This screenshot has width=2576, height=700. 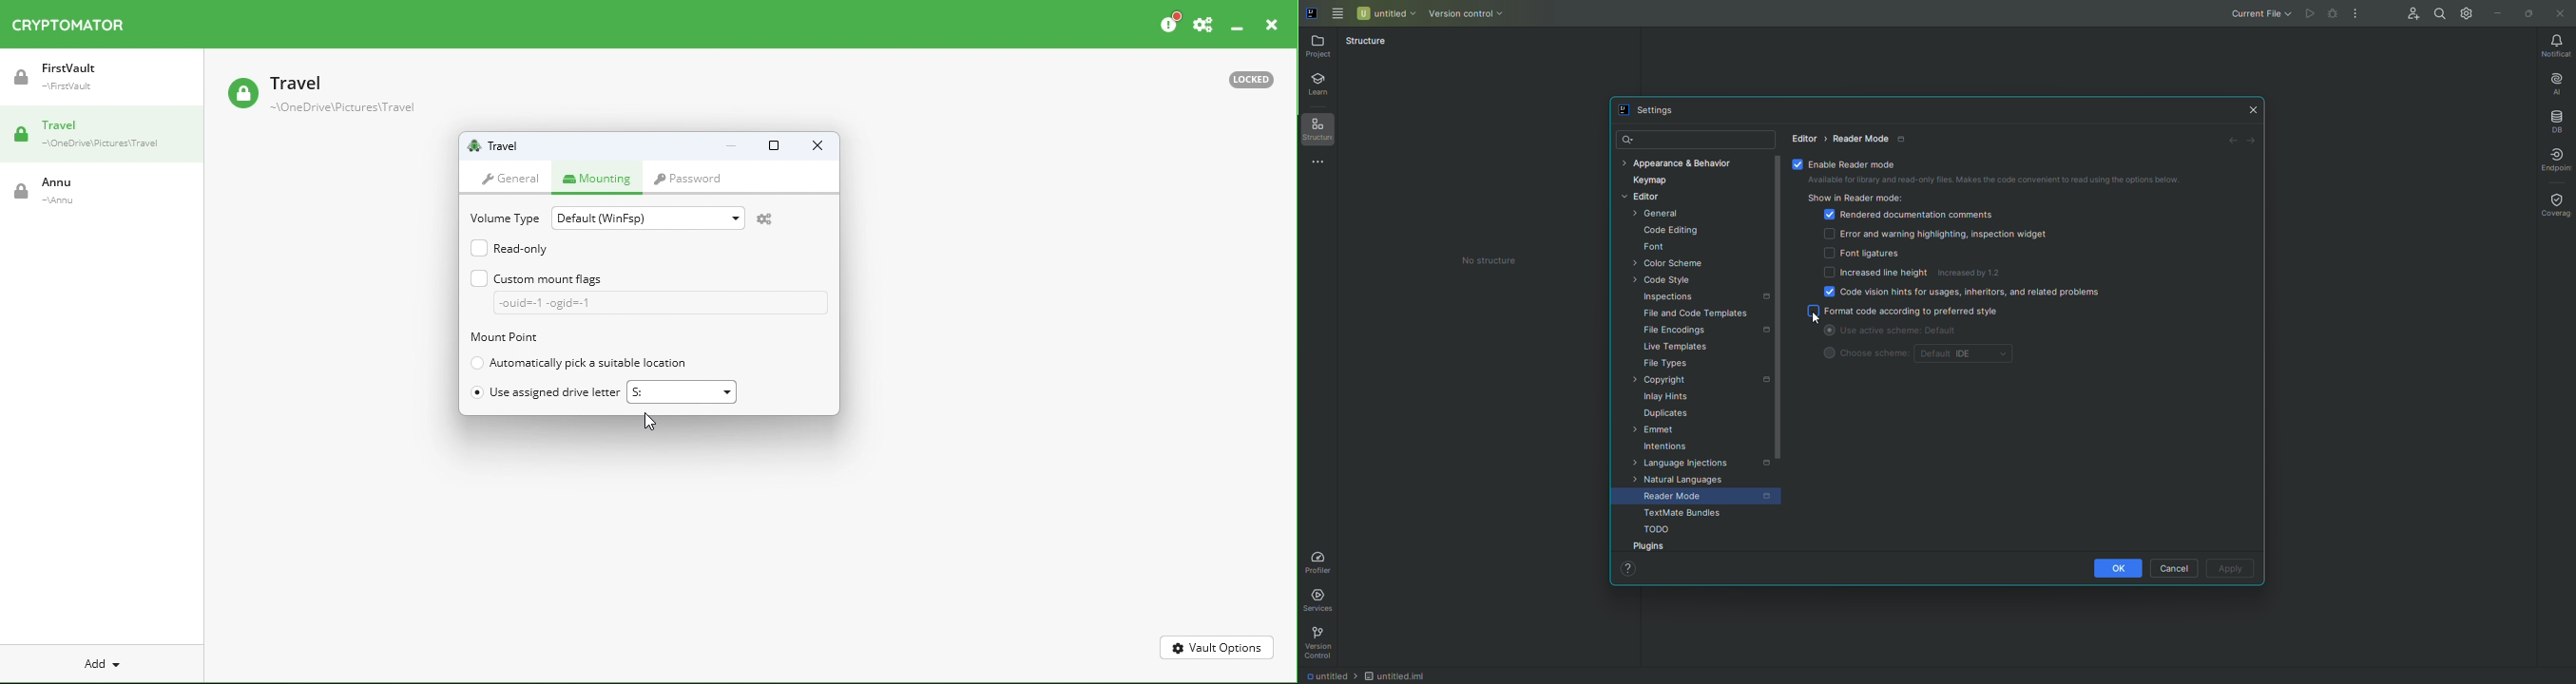 I want to click on Custom mount flag, so click(x=644, y=291).